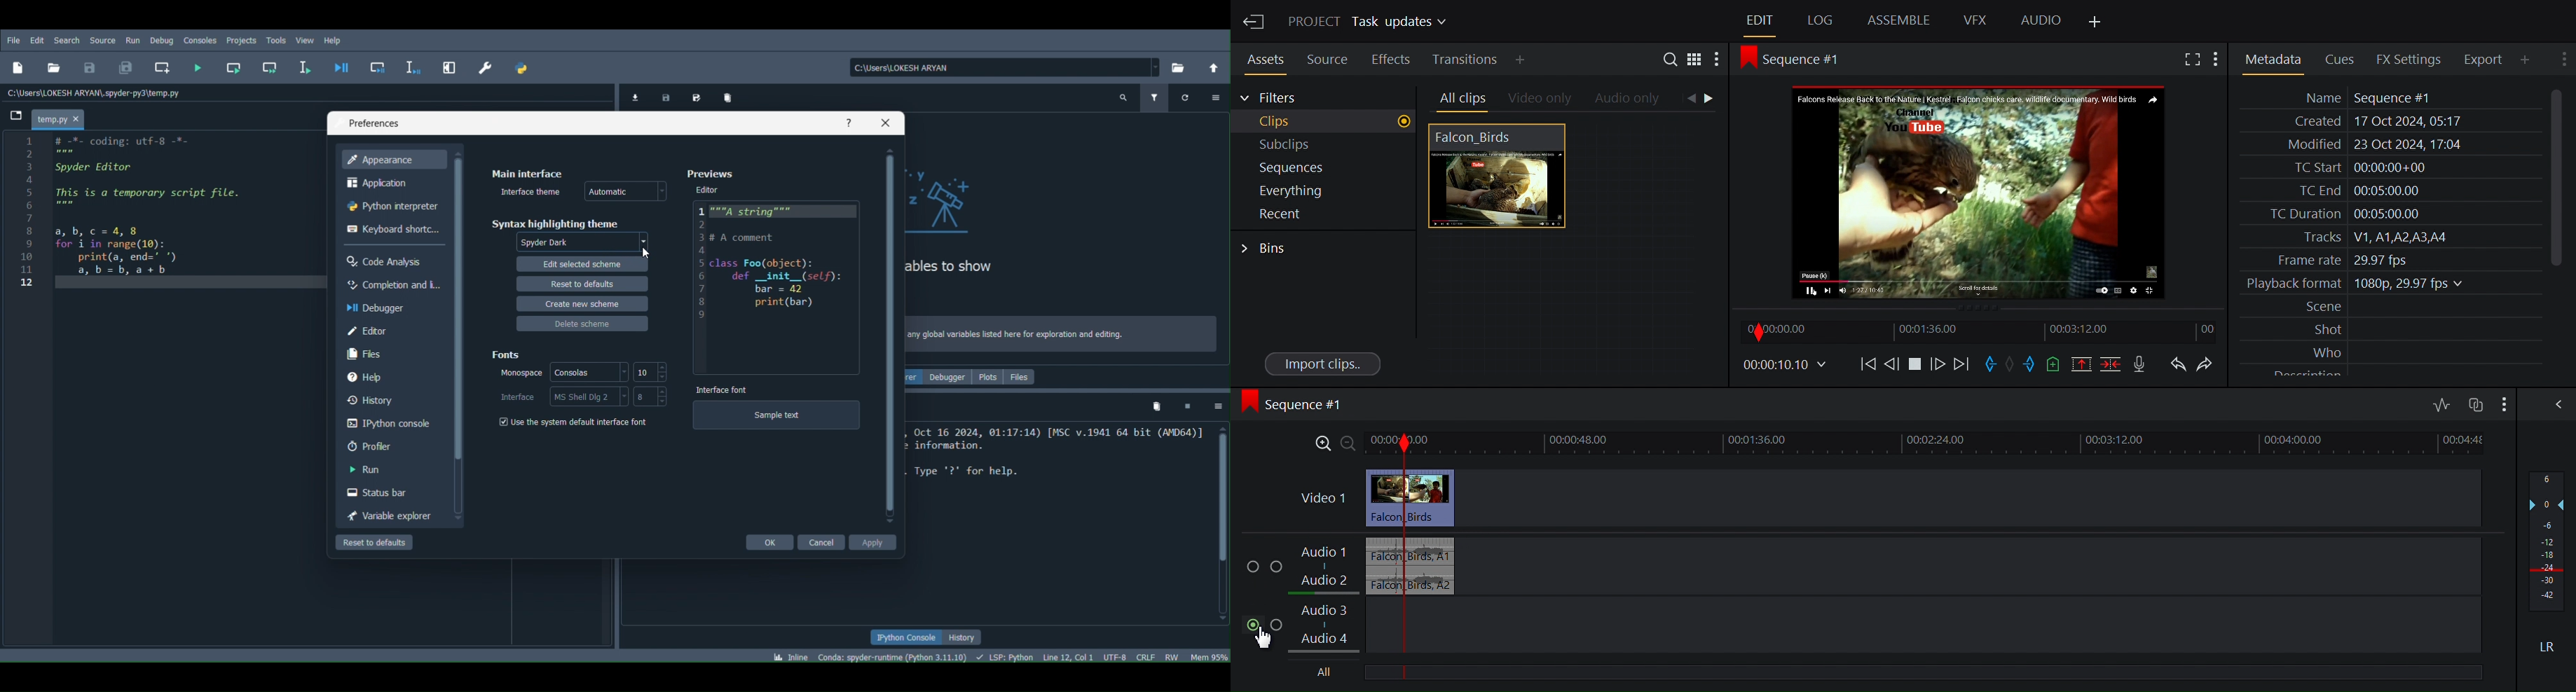 The width and height of the screenshot is (2576, 700). Describe the element at coordinates (1324, 168) in the screenshot. I see `Show Sequences in the current project` at that location.